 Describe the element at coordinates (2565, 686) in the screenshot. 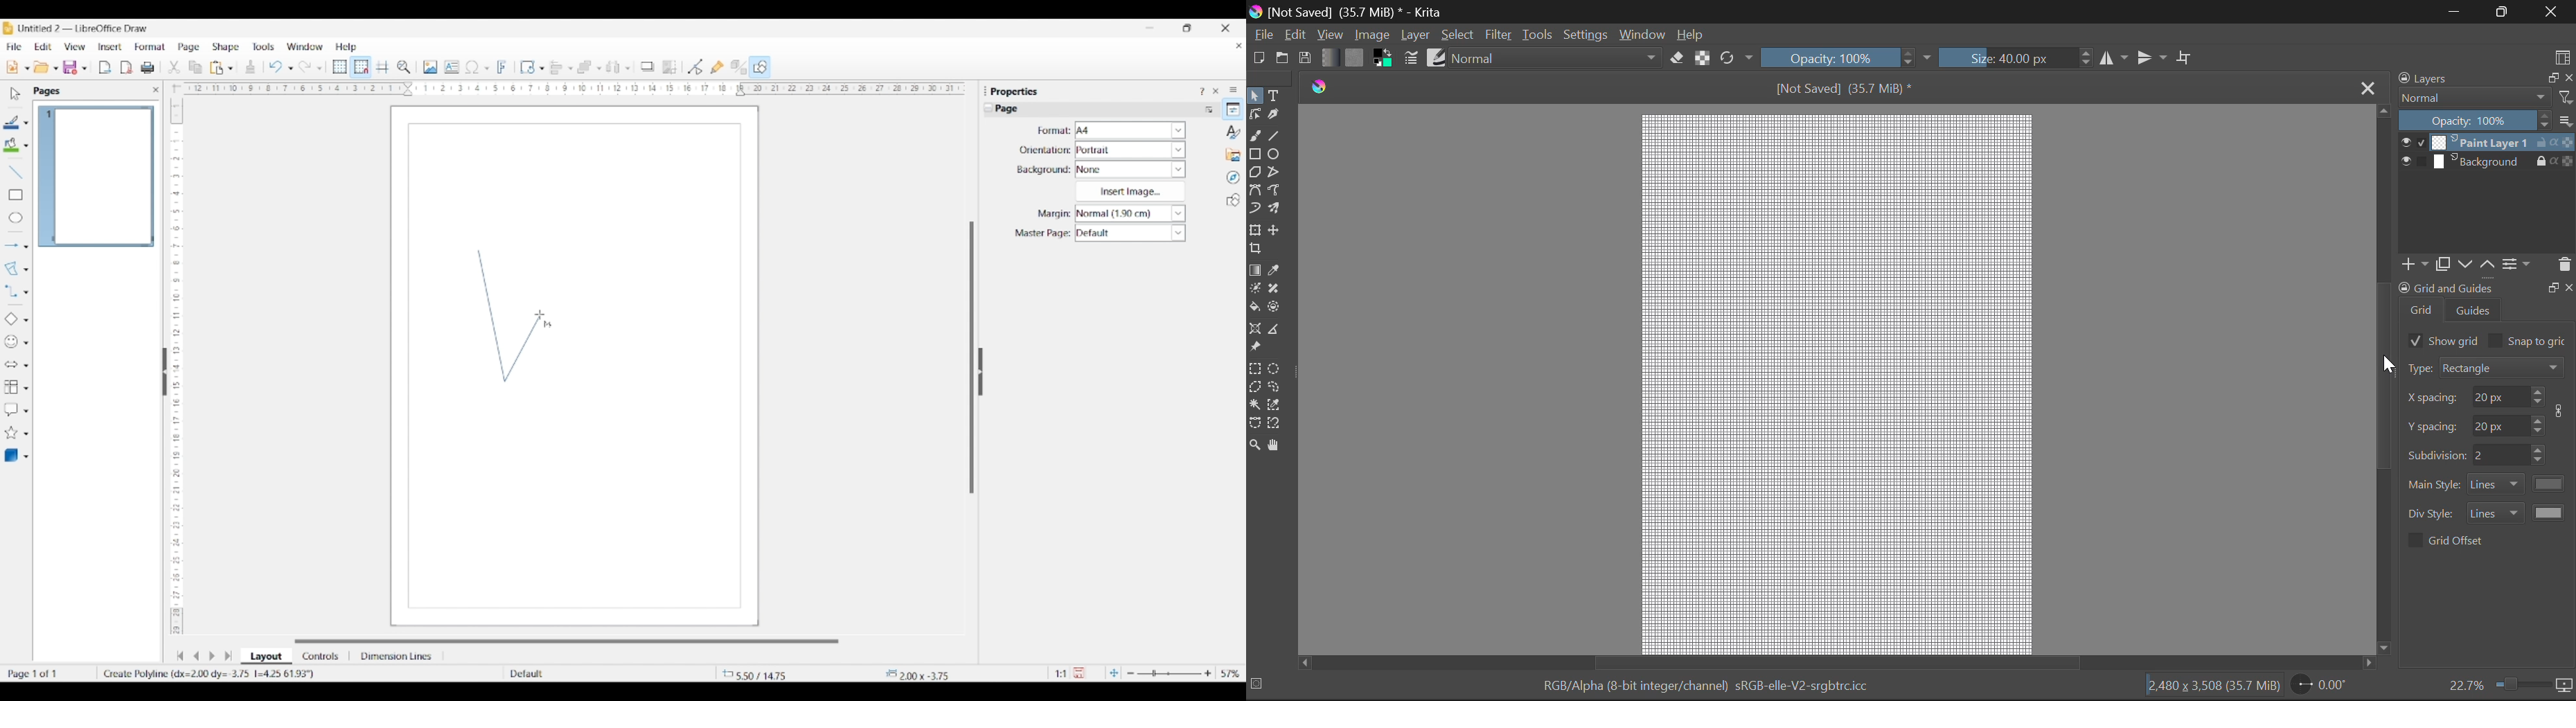

I see `icon` at that location.